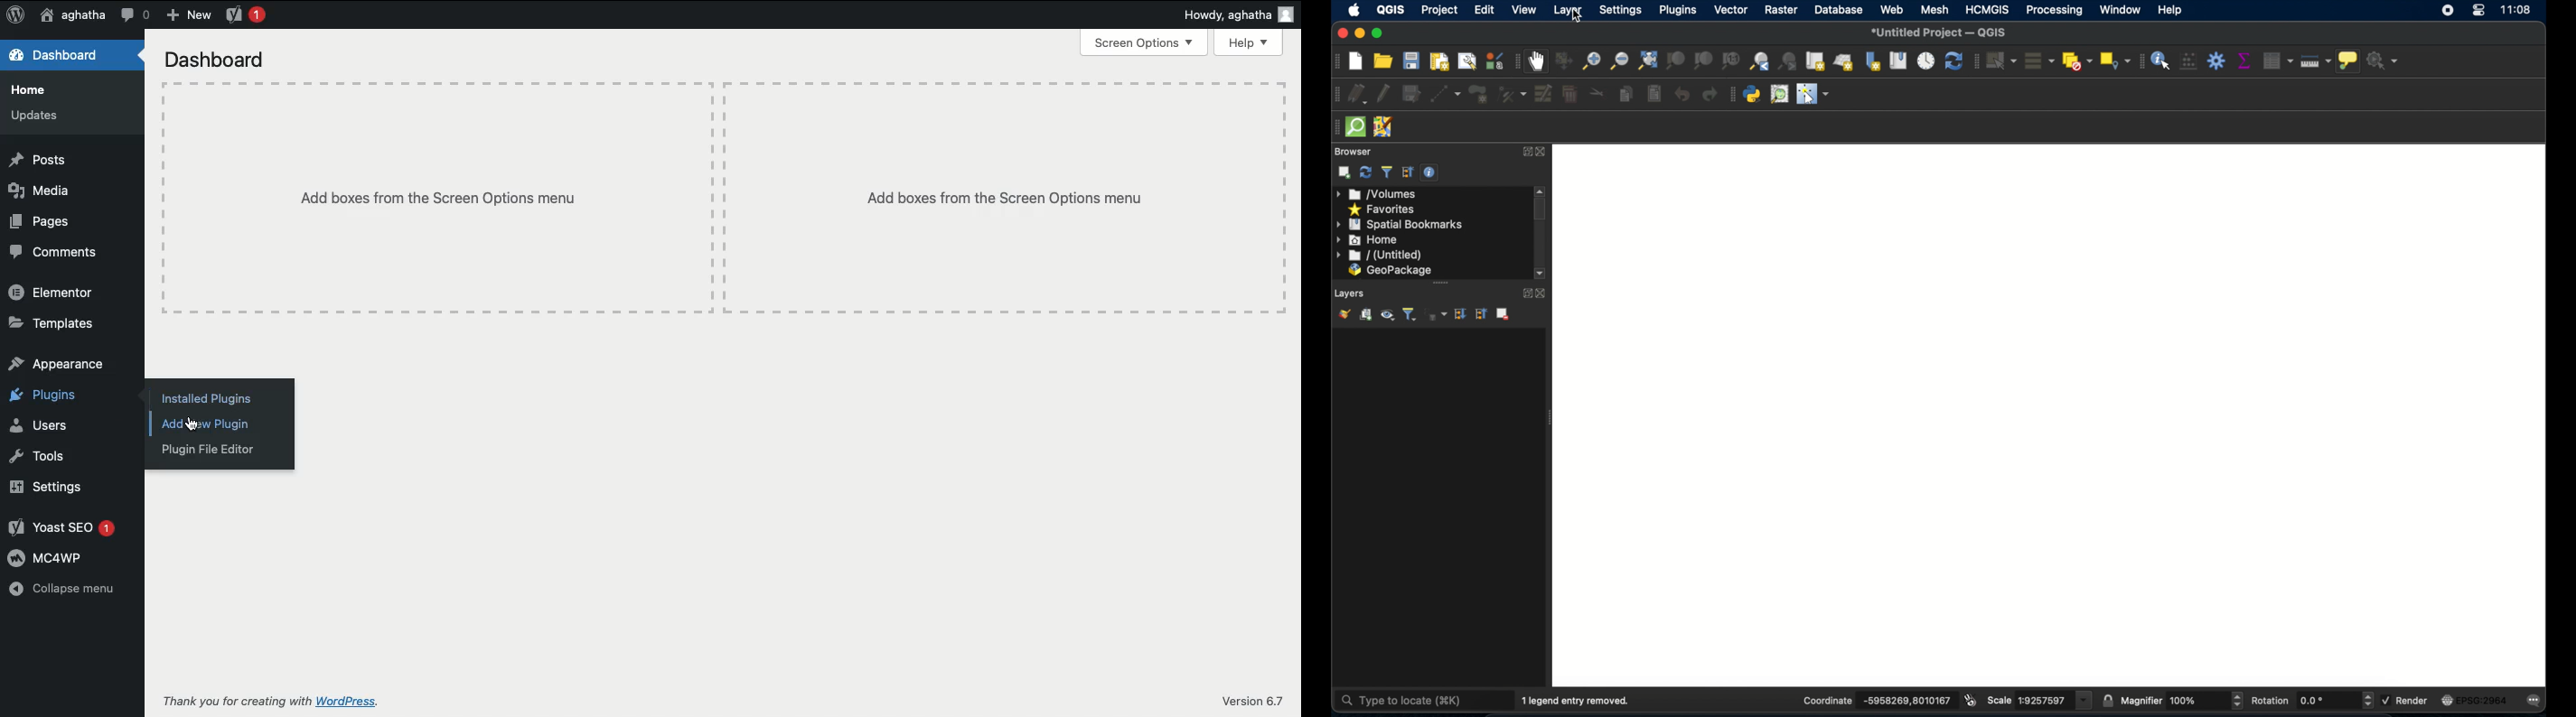  Describe the element at coordinates (1461, 314) in the screenshot. I see `expand all` at that location.